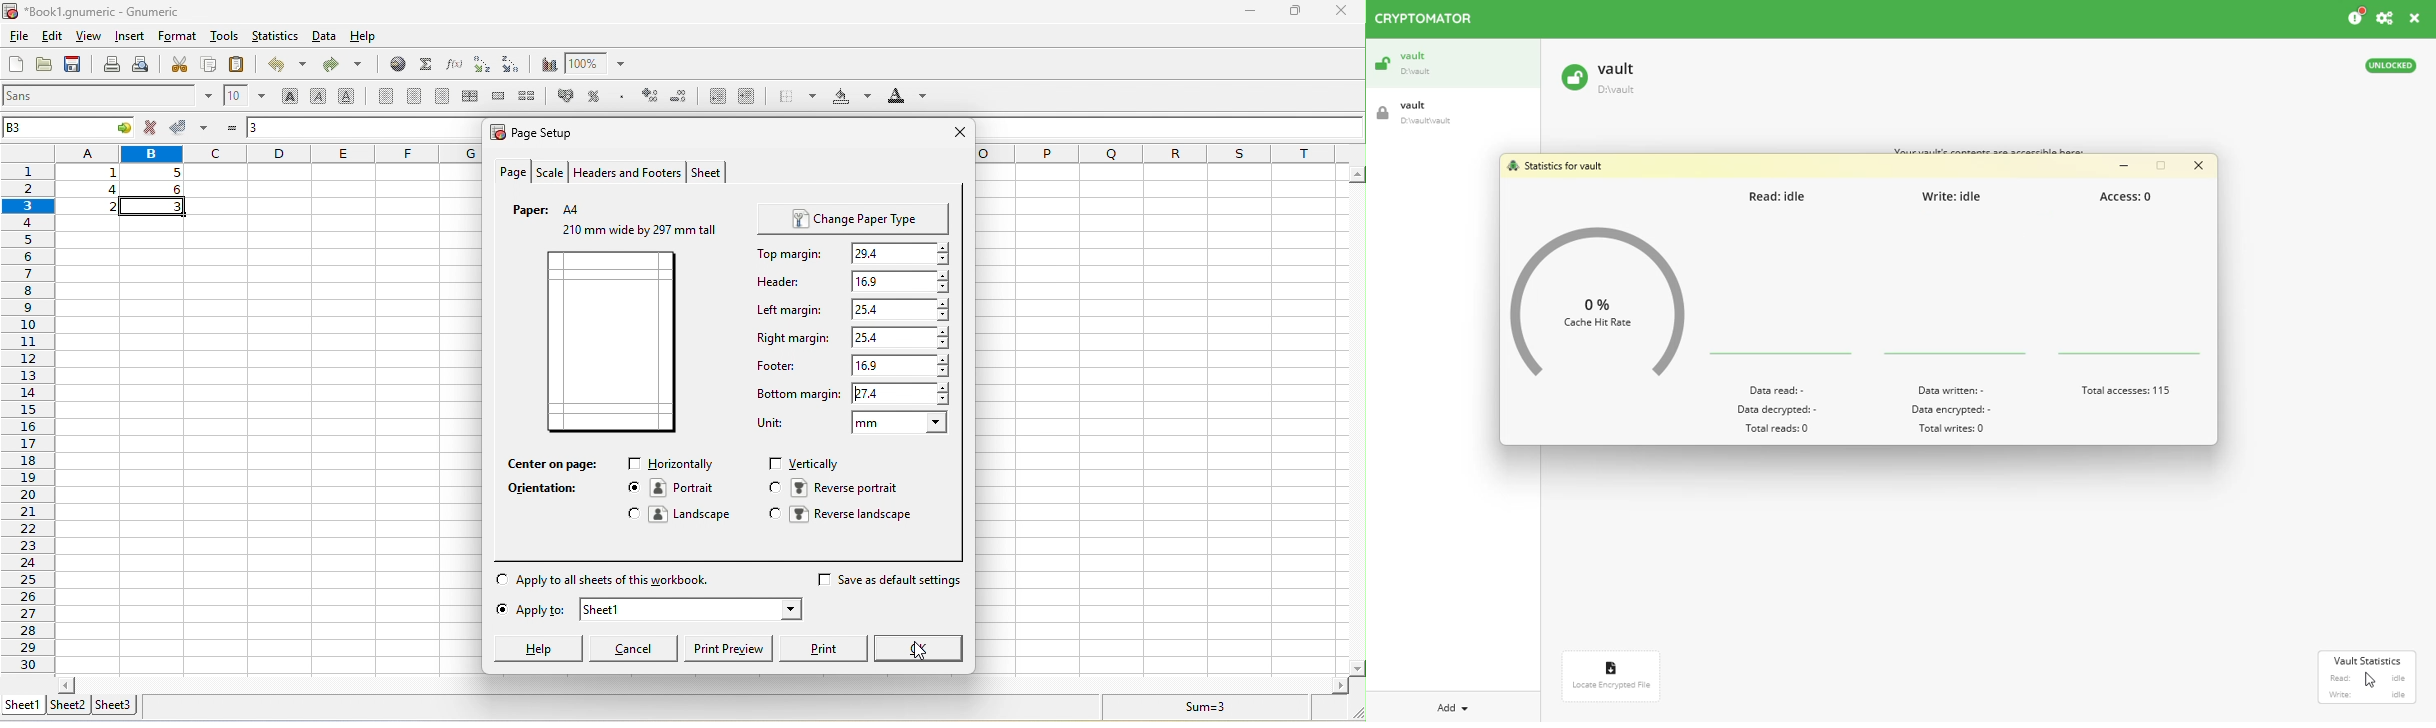 The image size is (2436, 728). Describe the element at coordinates (713, 97) in the screenshot. I see `decrease the indent` at that location.